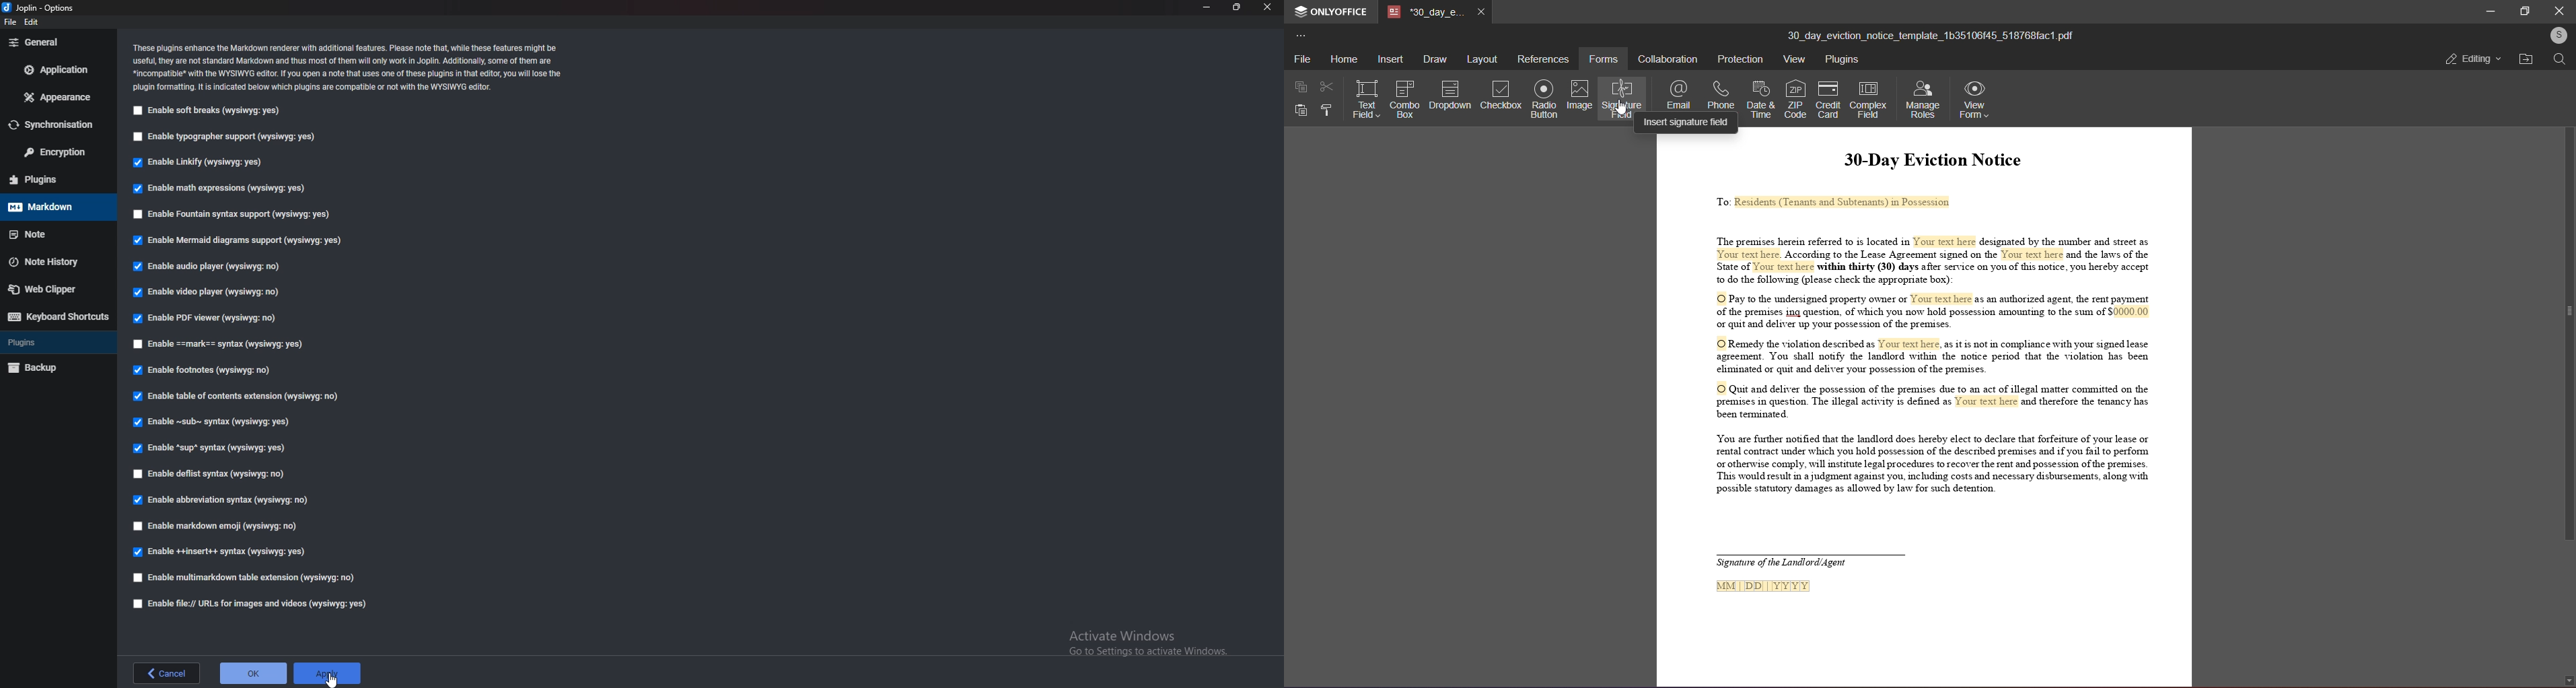  I want to click on Backup, so click(56, 367).